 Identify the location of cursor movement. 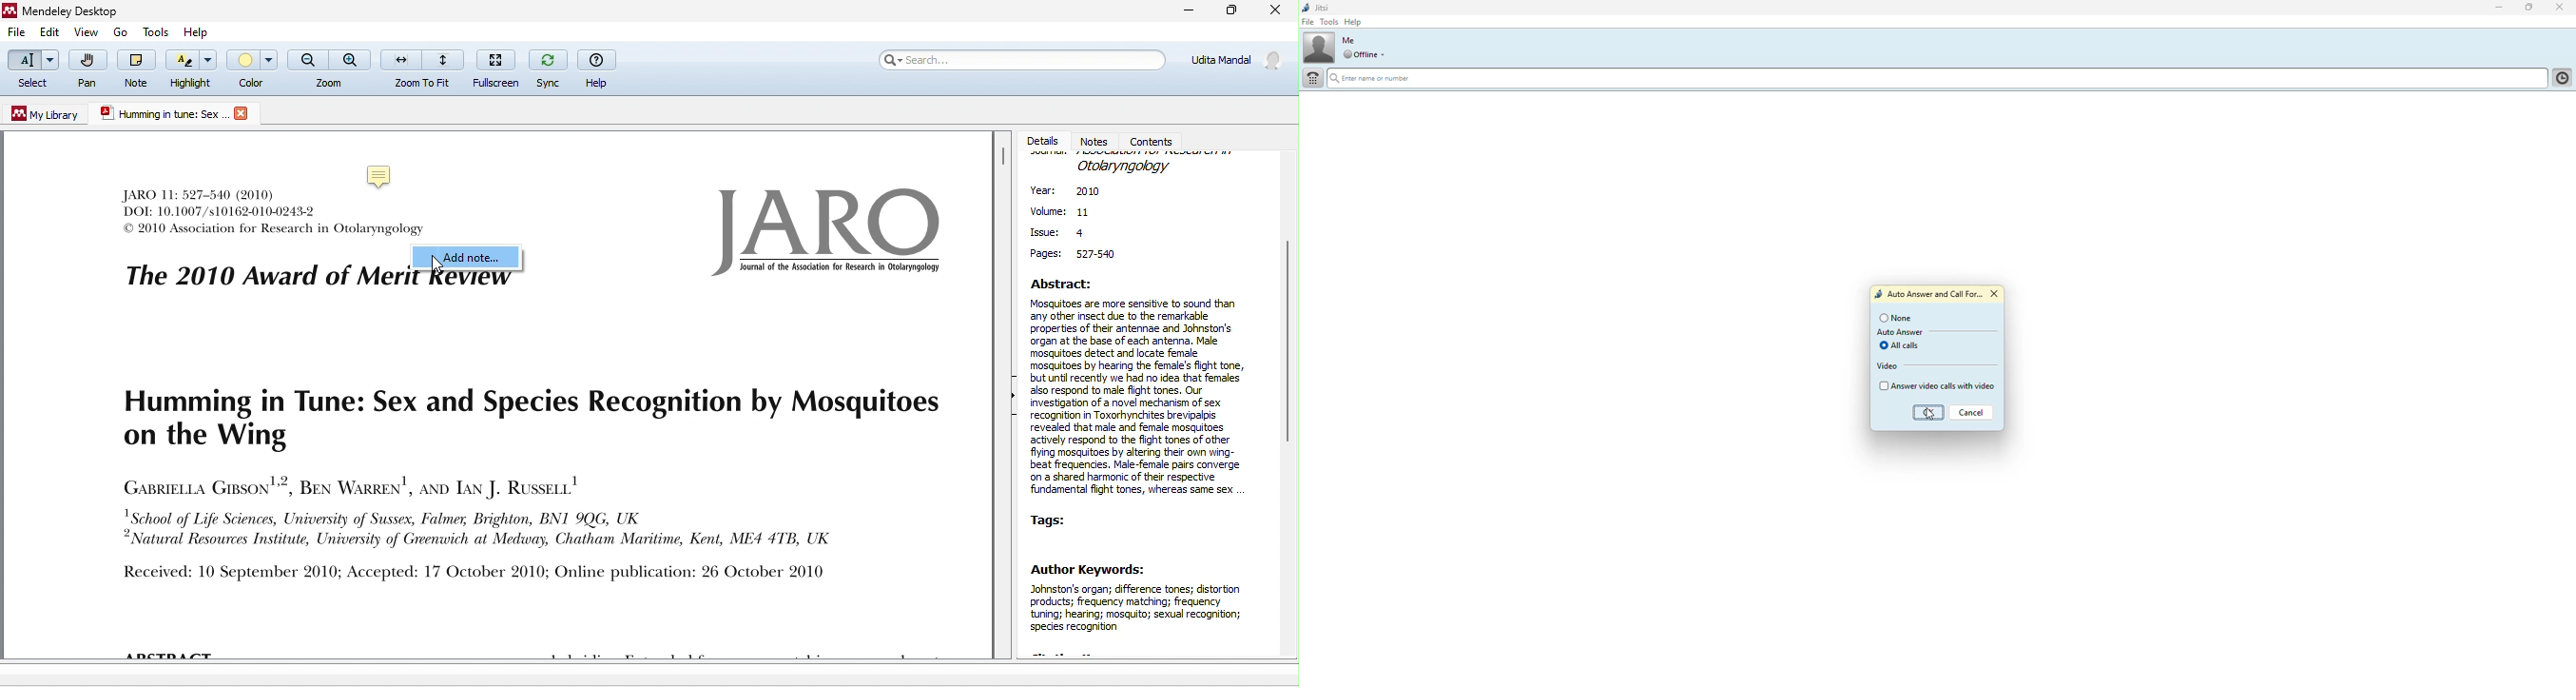
(443, 266).